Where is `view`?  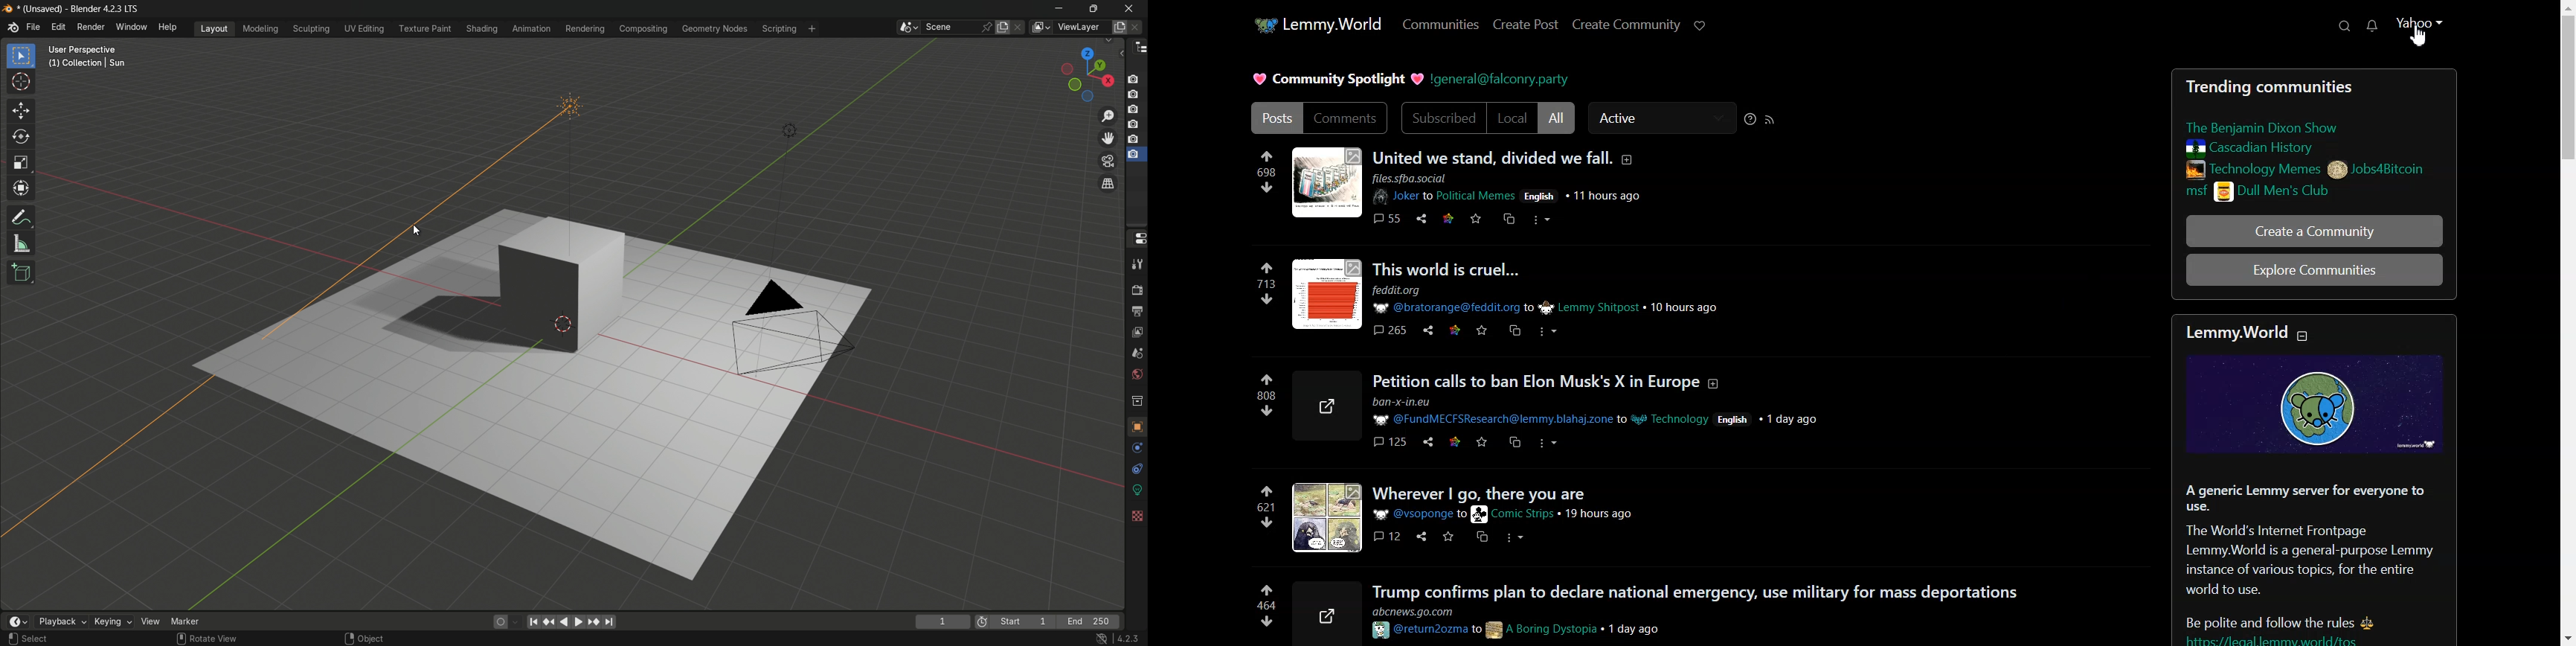 view is located at coordinates (149, 621).